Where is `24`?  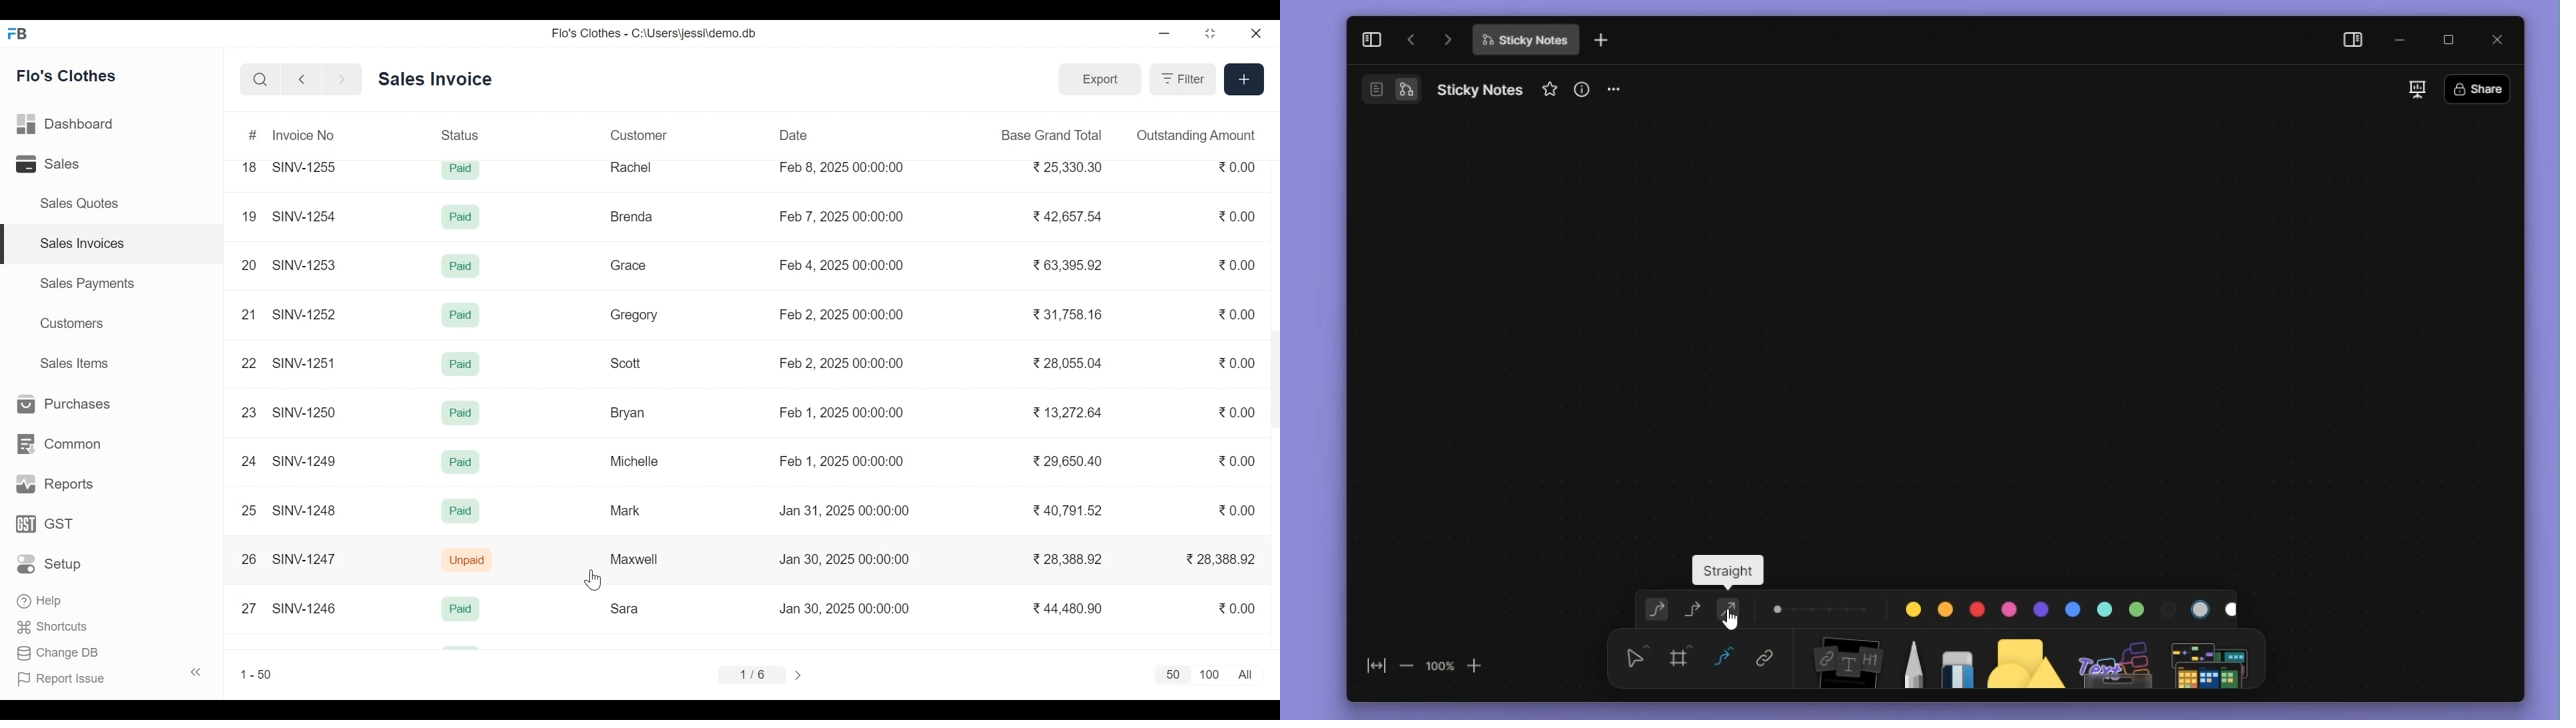
24 is located at coordinates (249, 461).